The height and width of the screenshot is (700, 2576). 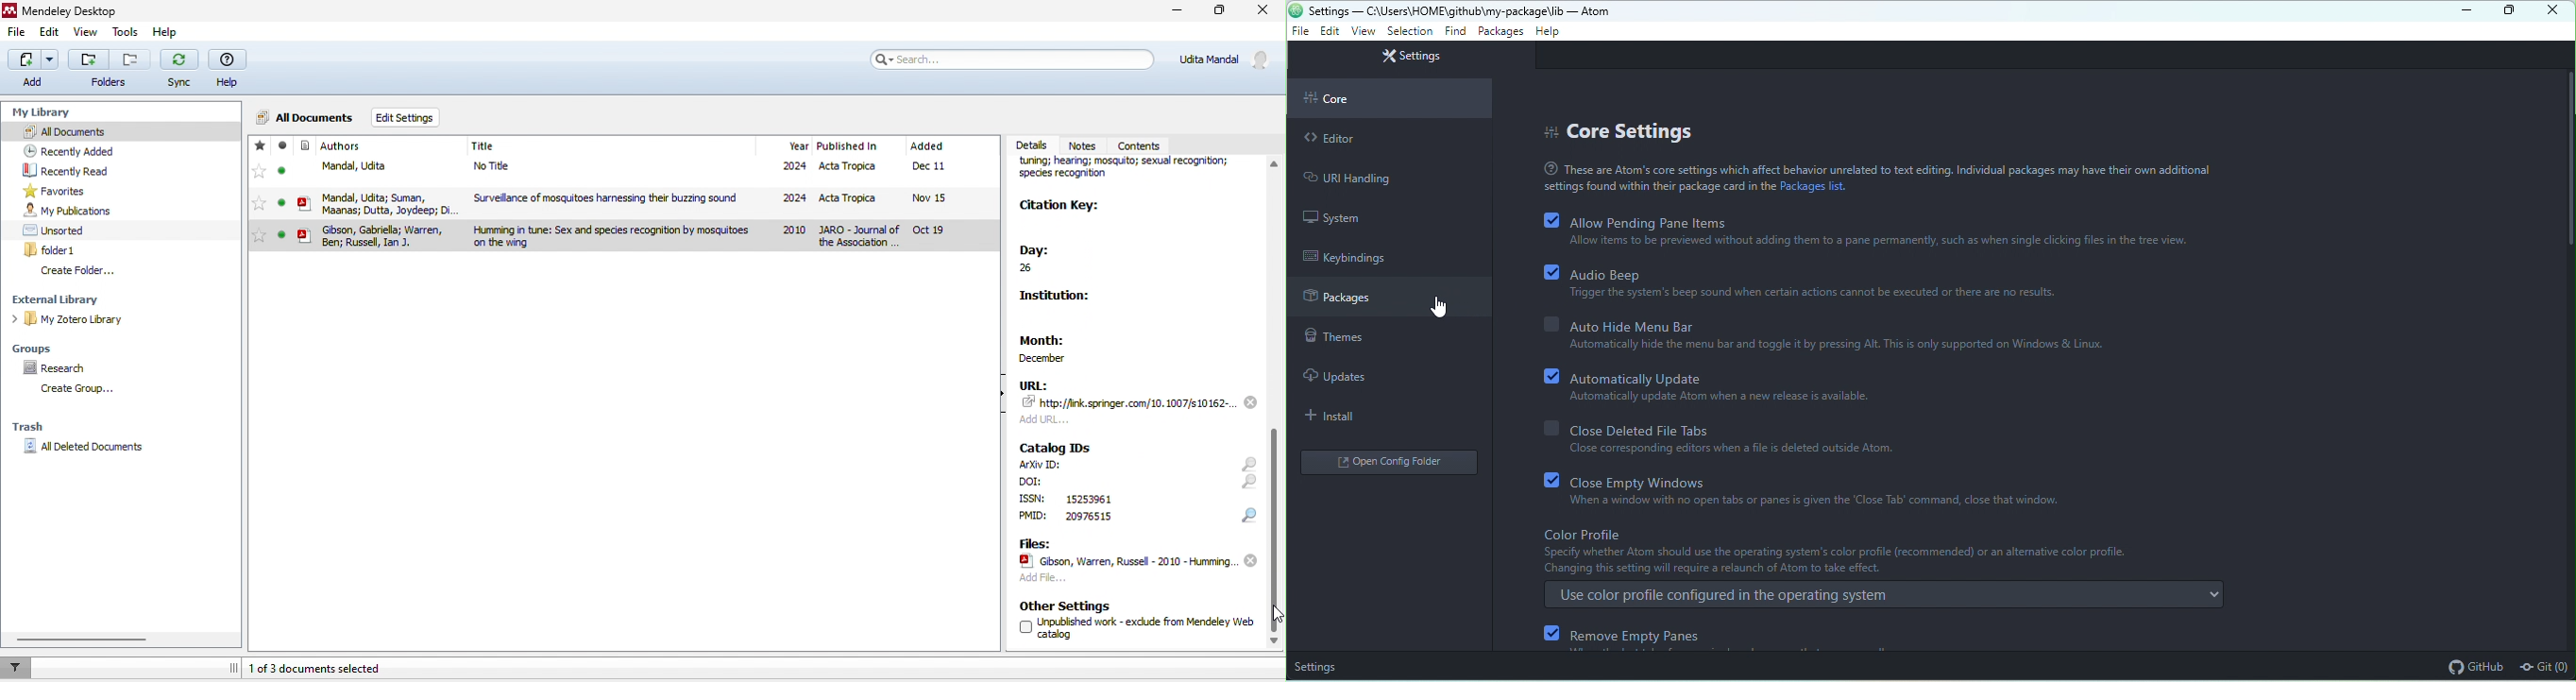 I want to click on maximize, so click(x=1219, y=13).